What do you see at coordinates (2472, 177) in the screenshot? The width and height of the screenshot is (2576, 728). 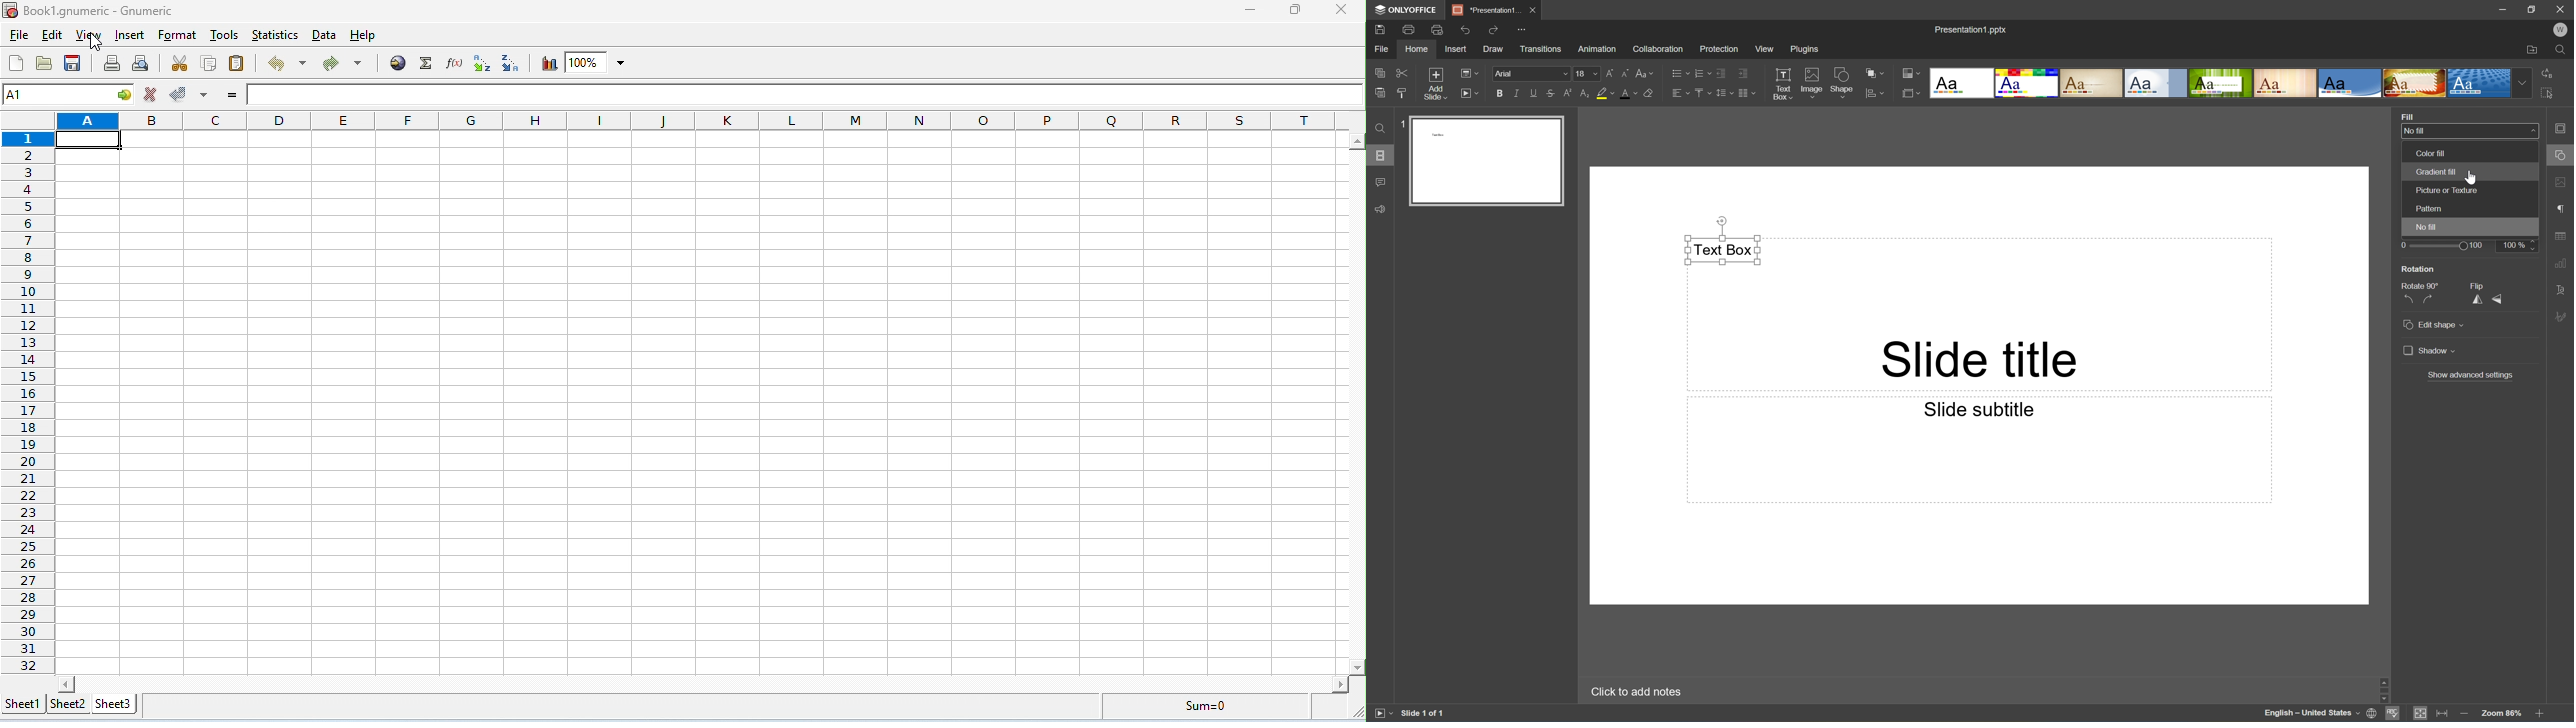 I see `Cursor` at bounding box center [2472, 177].